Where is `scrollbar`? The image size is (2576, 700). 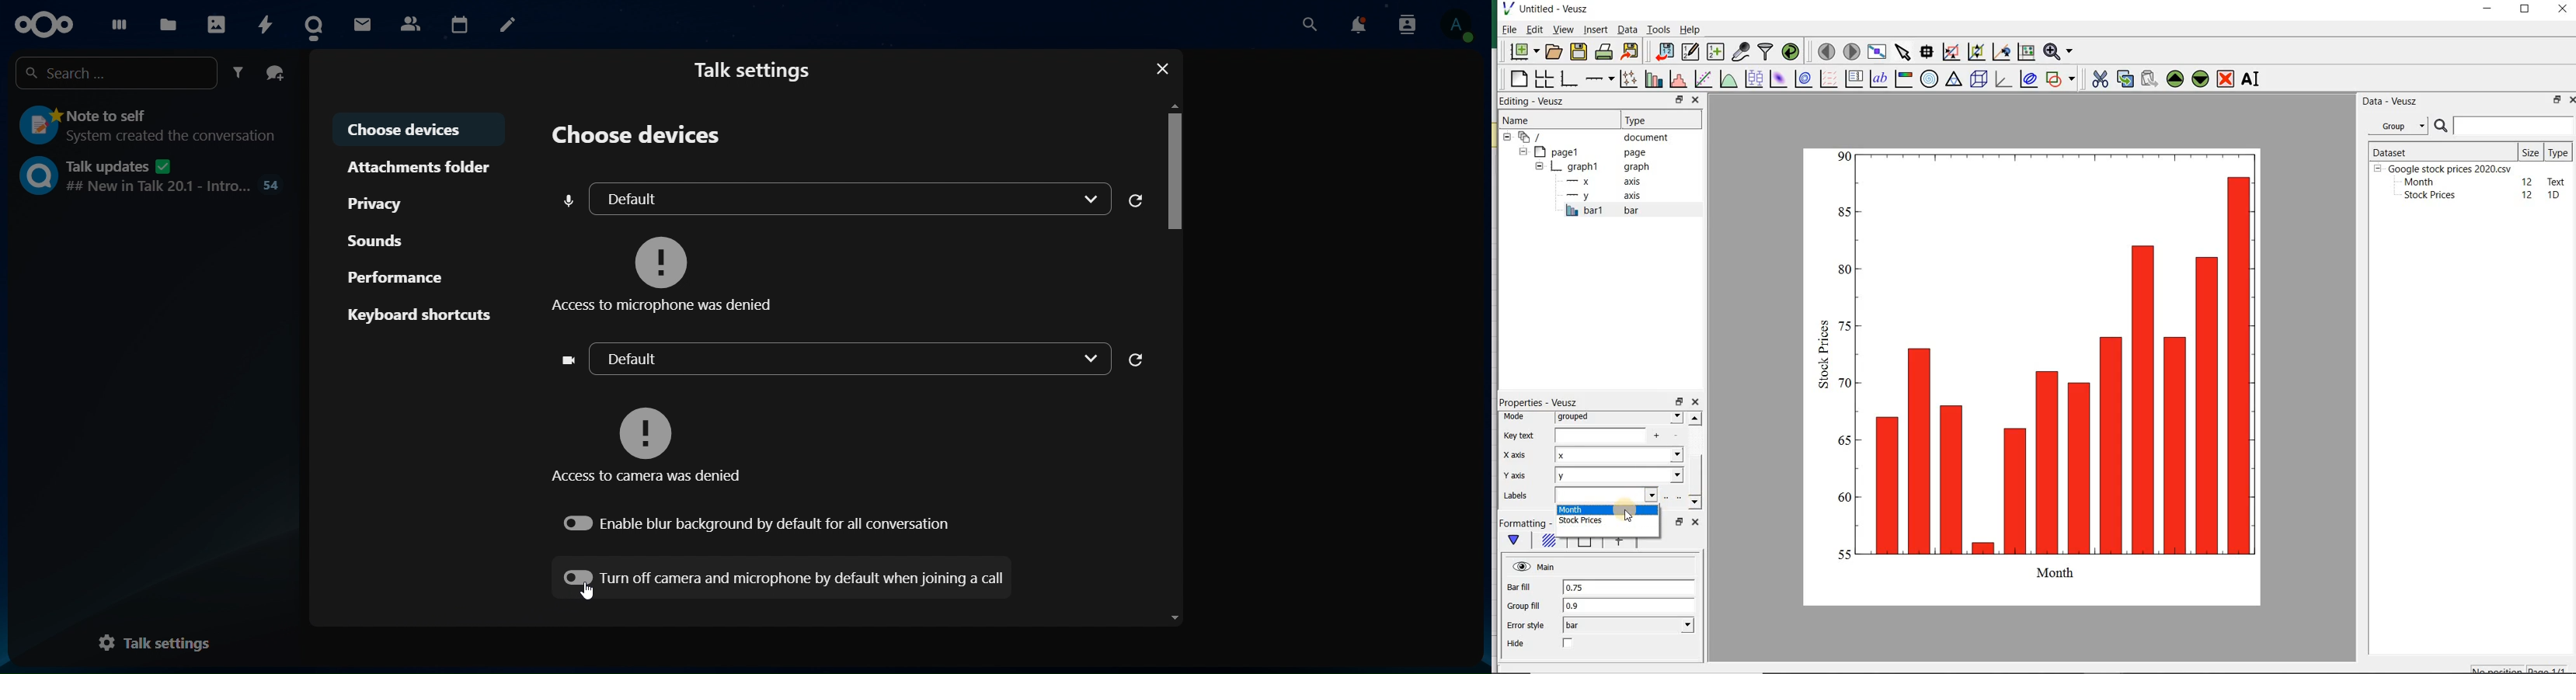 scrollbar is located at coordinates (1694, 462).